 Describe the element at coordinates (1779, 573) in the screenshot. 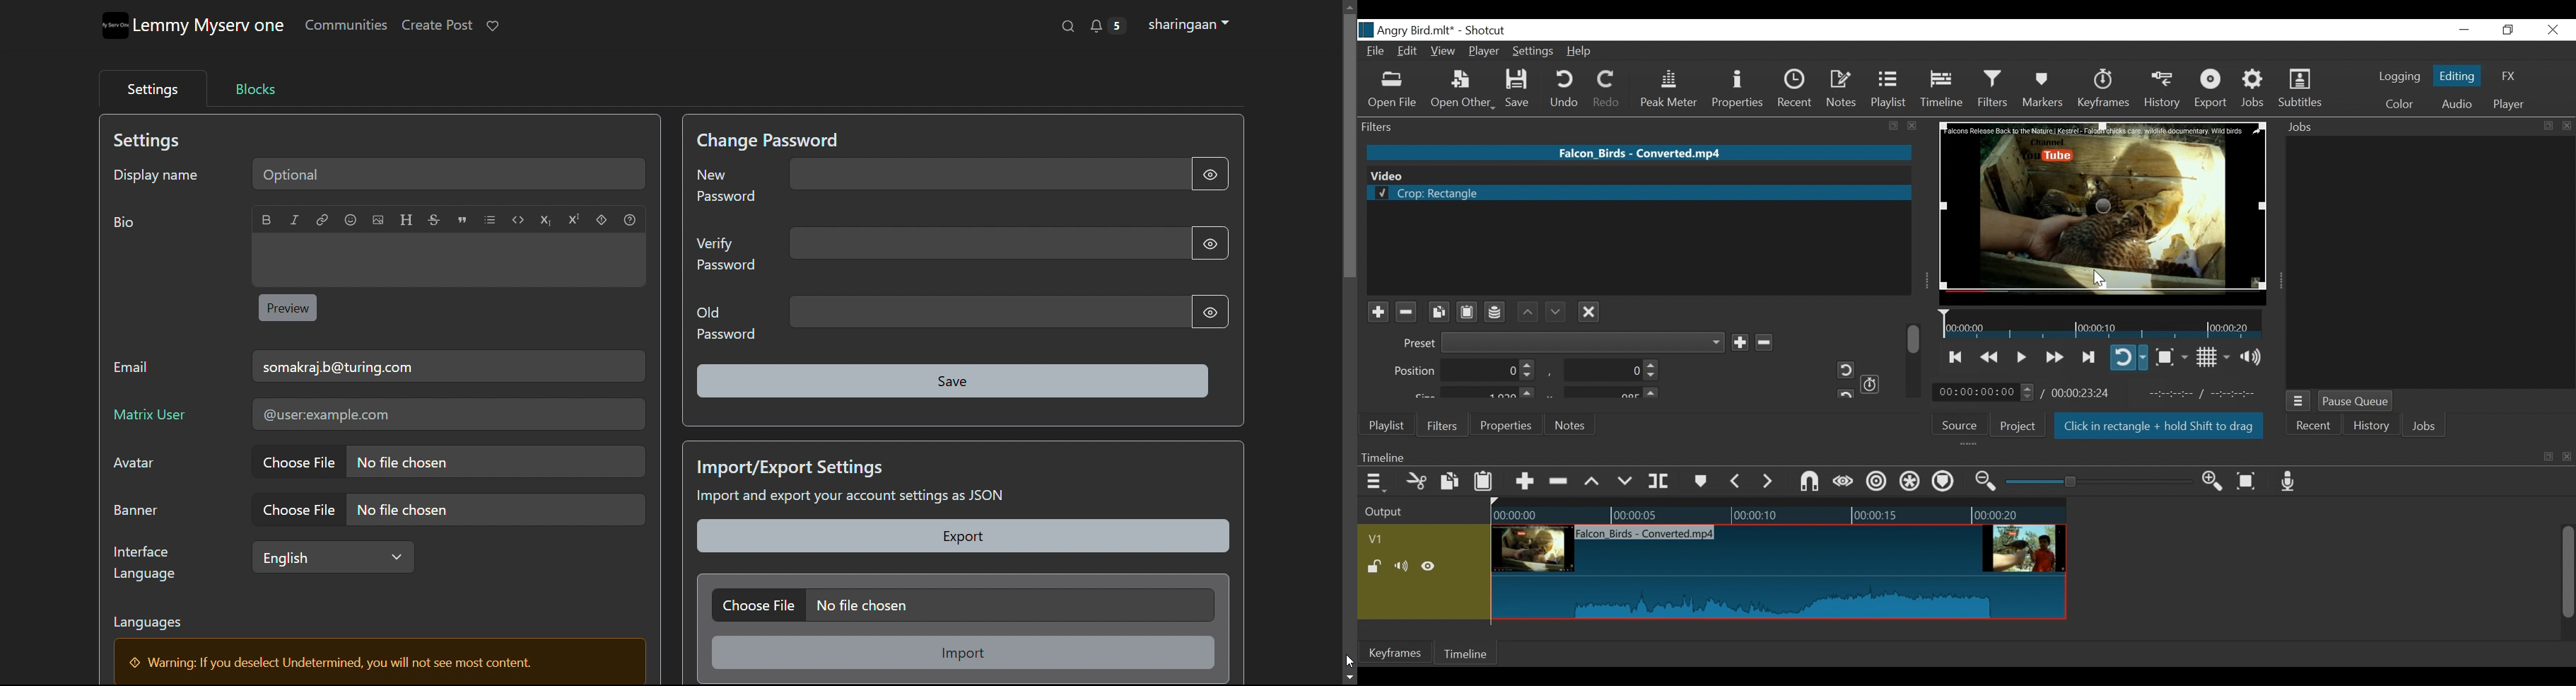

I see `Video track clip` at that location.